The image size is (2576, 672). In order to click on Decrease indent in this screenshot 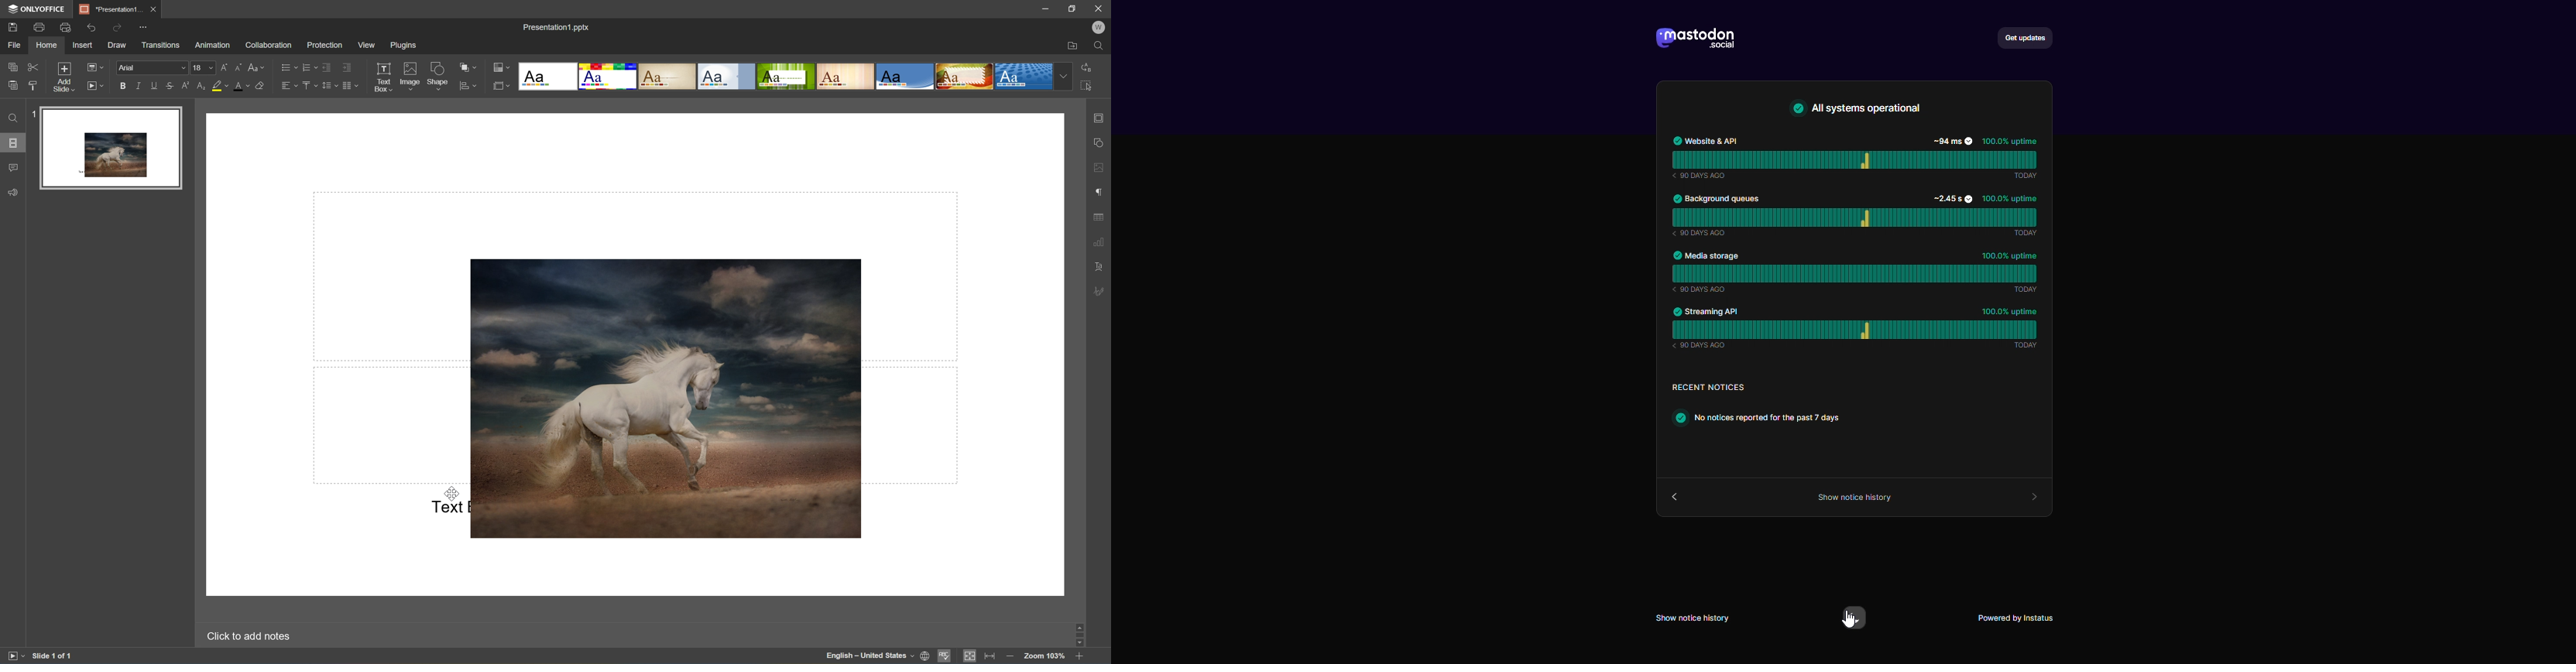, I will do `click(326, 66)`.